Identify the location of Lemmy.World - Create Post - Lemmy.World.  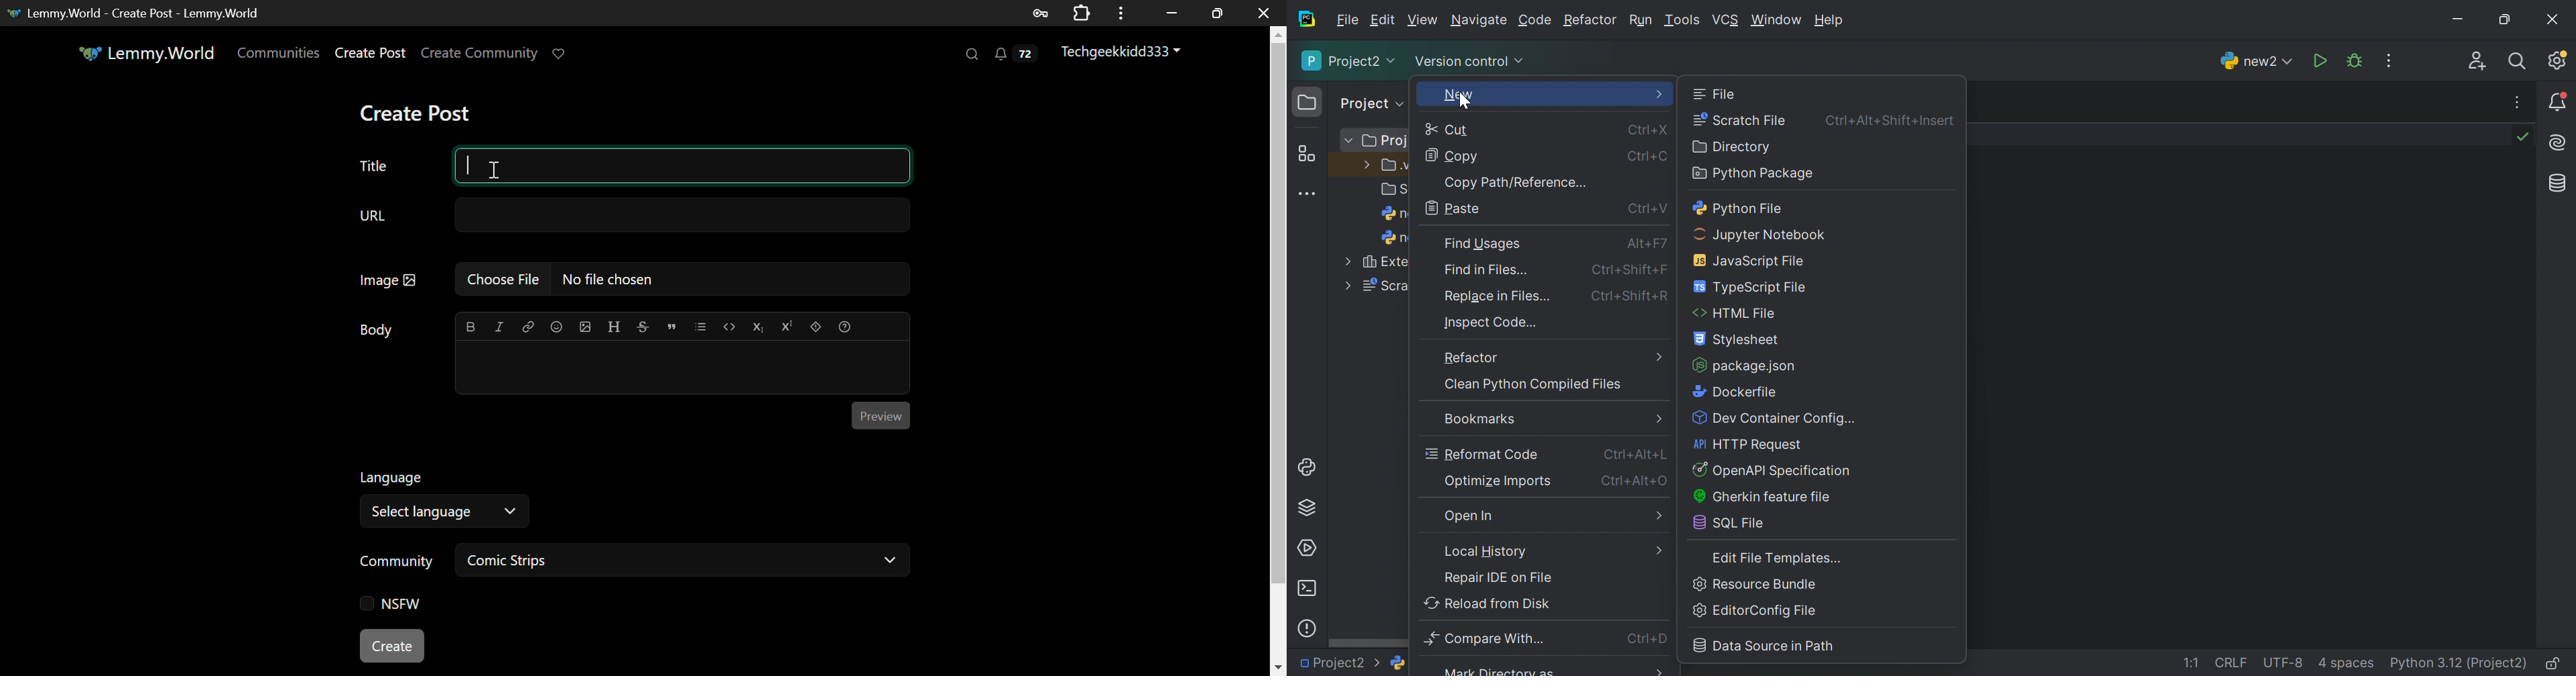
(139, 13).